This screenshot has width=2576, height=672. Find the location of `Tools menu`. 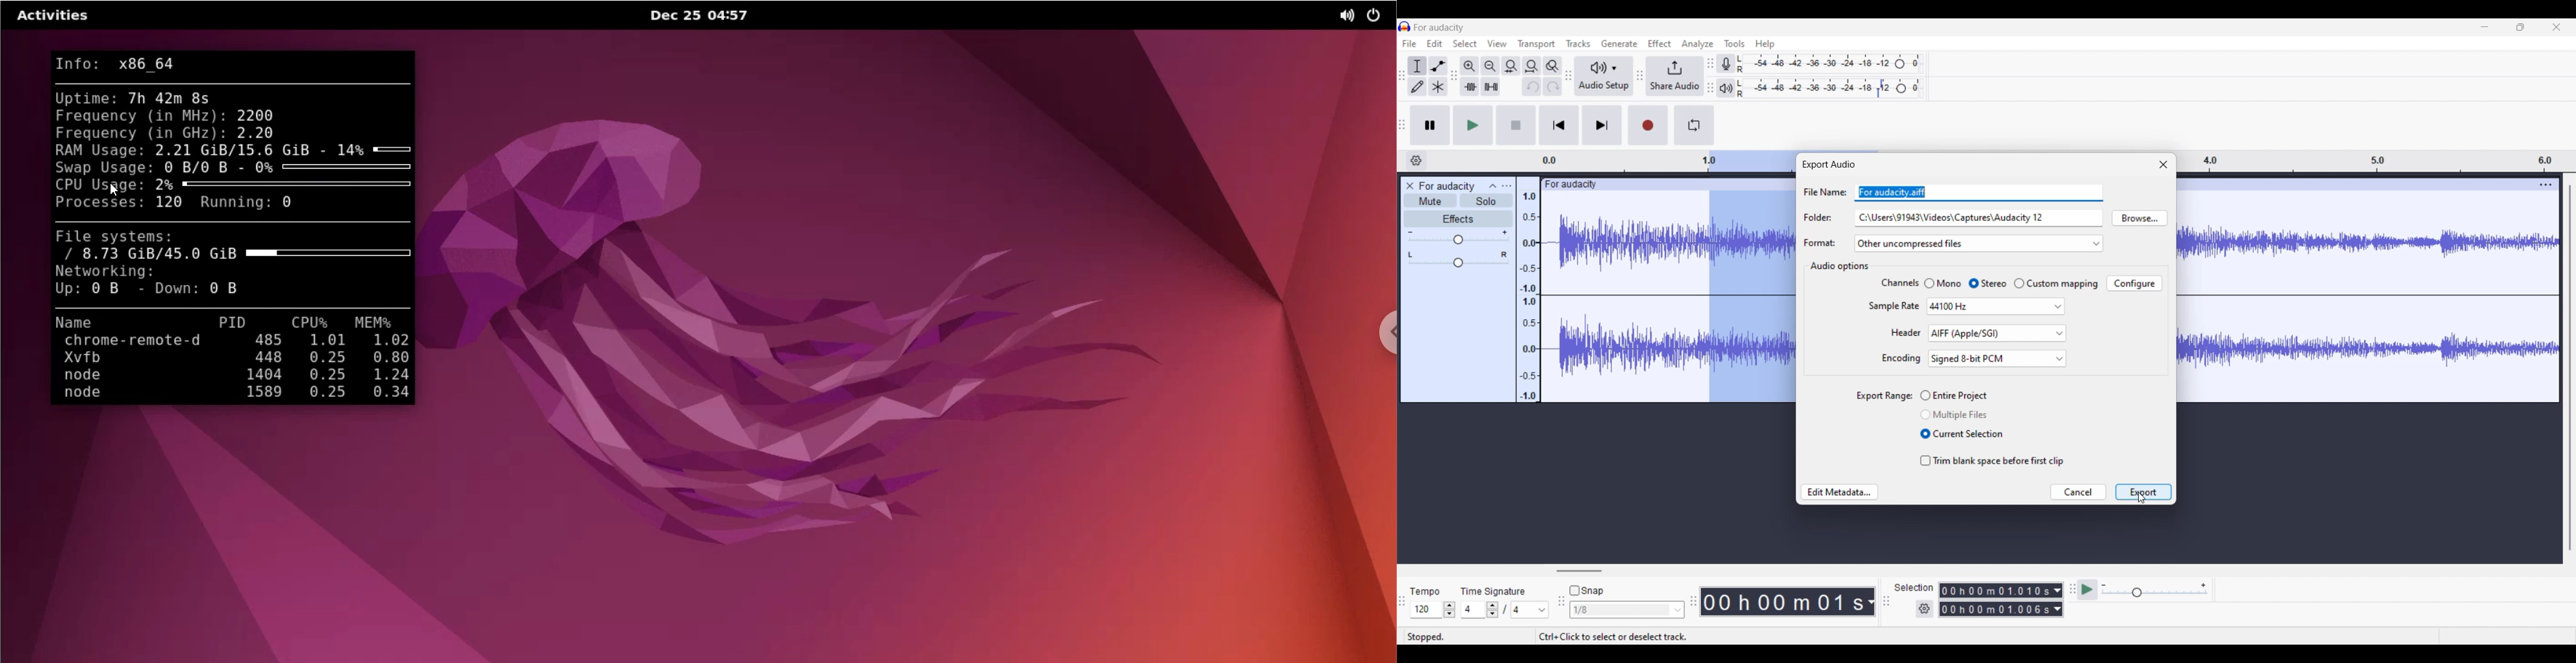

Tools menu is located at coordinates (1735, 44).